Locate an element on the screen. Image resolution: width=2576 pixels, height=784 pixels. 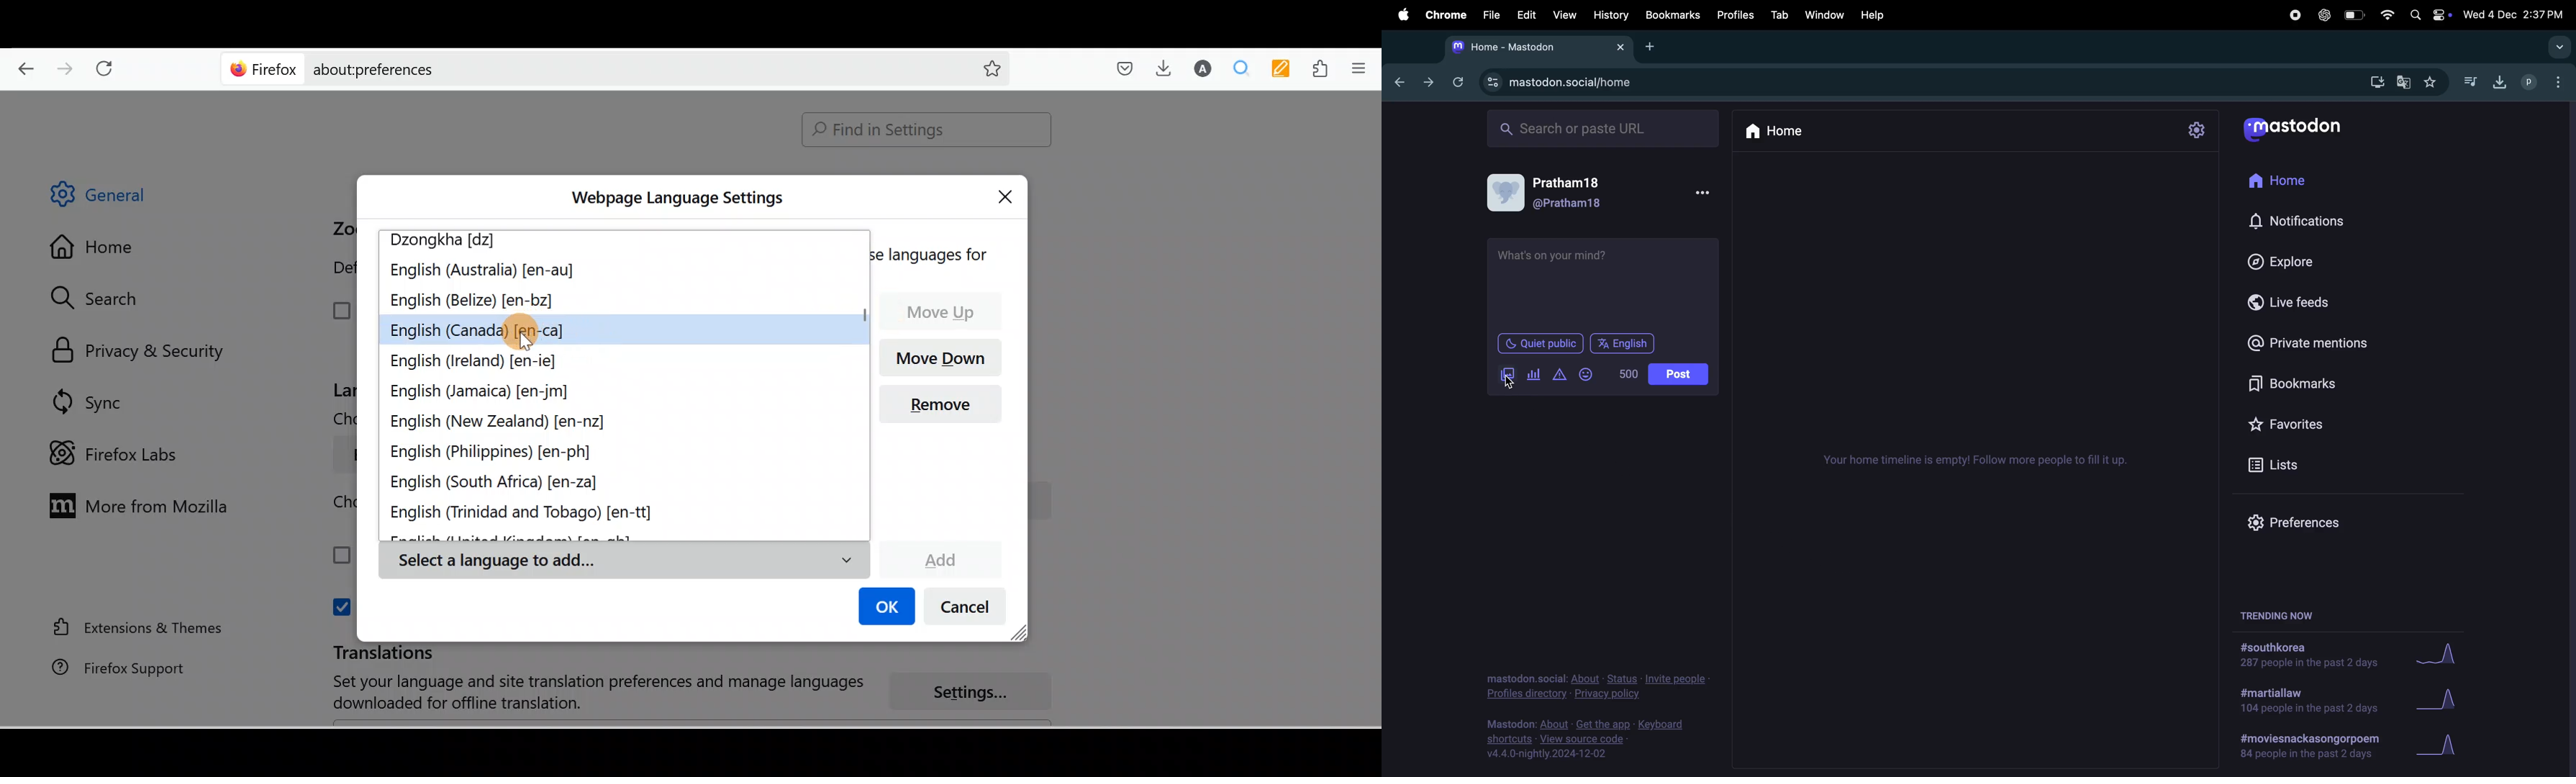
backward is located at coordinates (1400, 80).